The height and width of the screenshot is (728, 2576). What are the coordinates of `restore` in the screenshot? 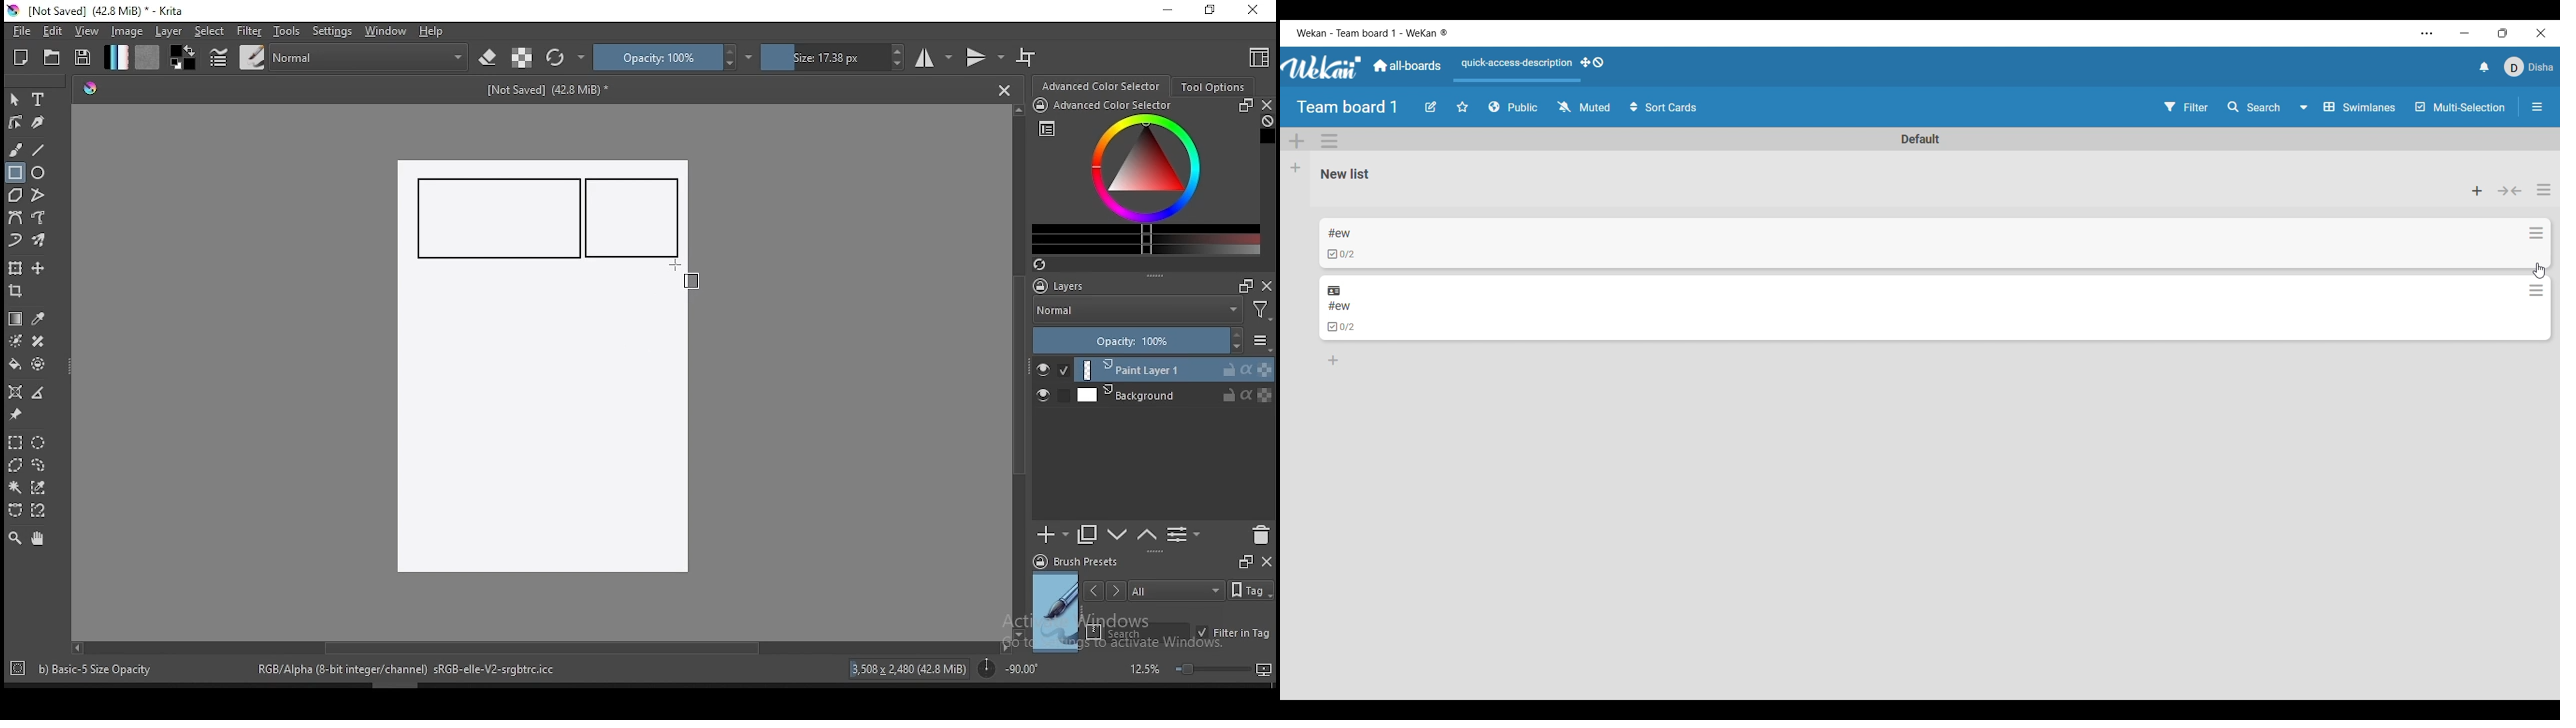 It's located at (1214, 11).